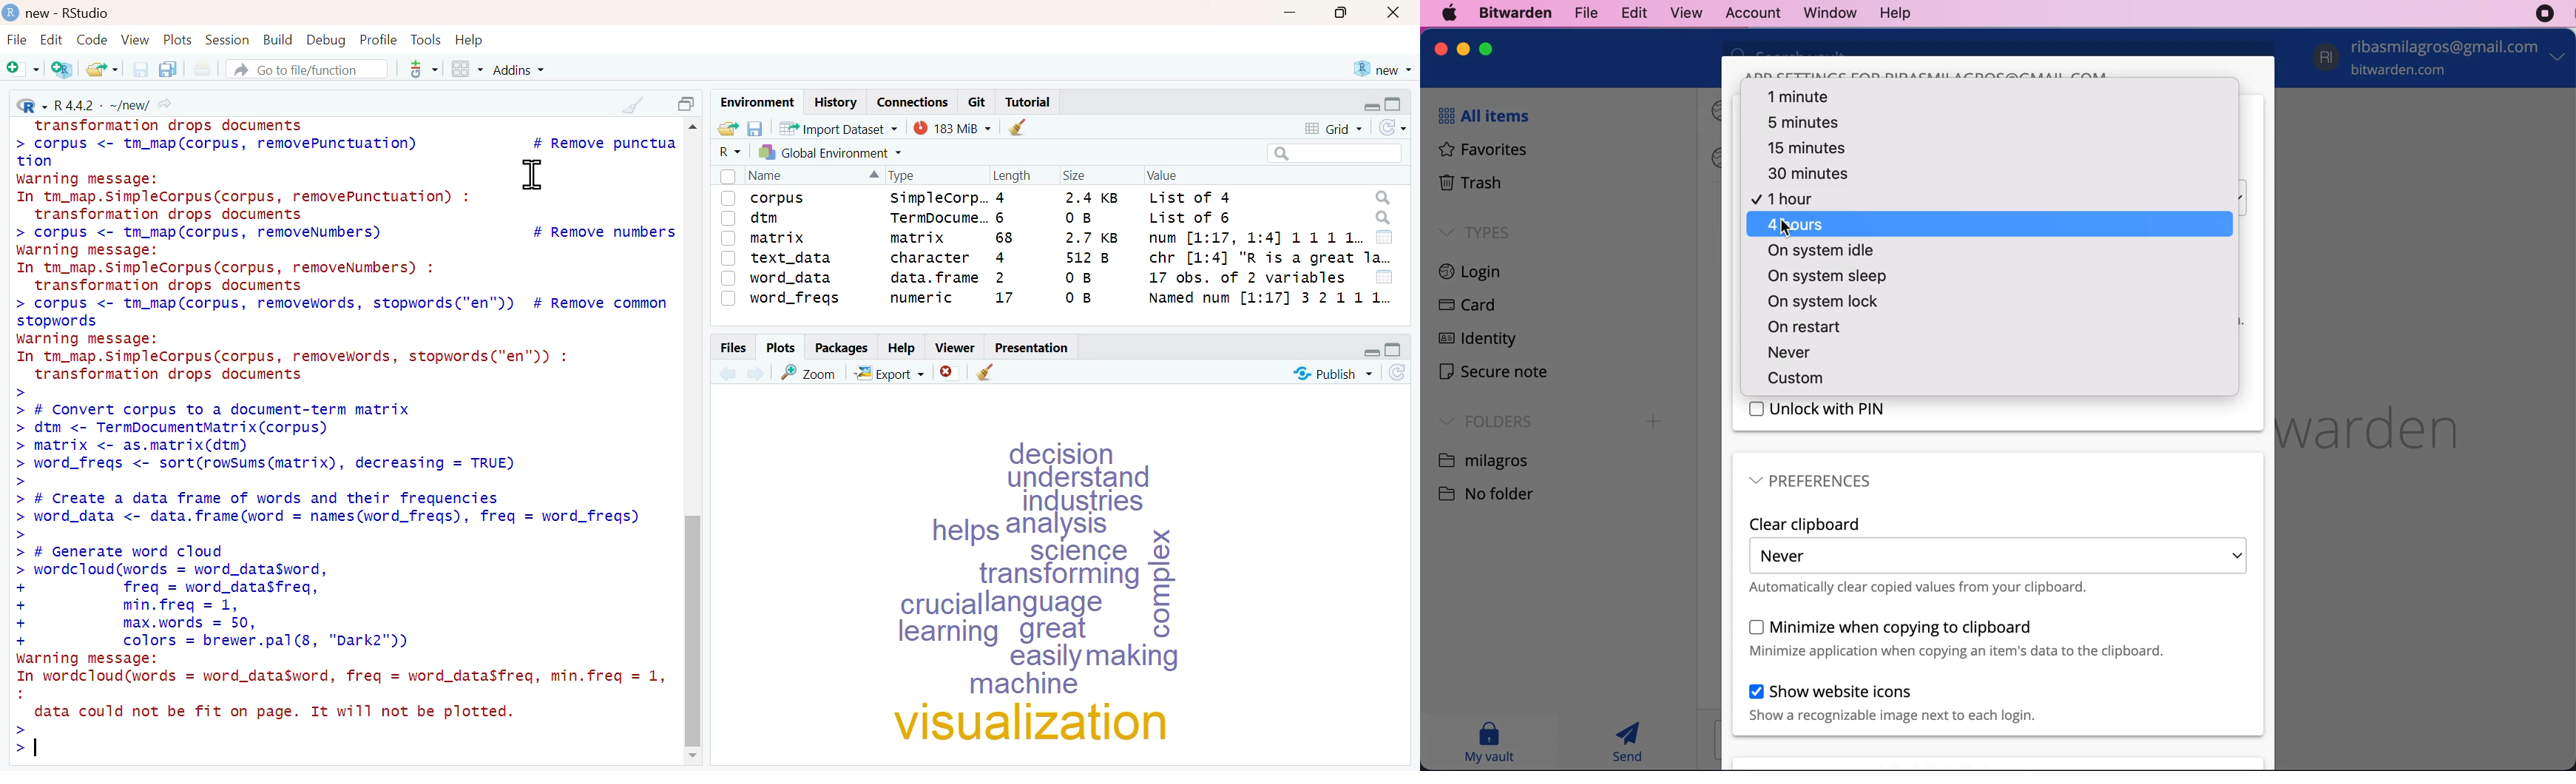 This screenshot has height=784, width=2576. What do you see at coordinates (380, 40) in the screenshot?
I see `Profile` at bounding box center [380, 40].